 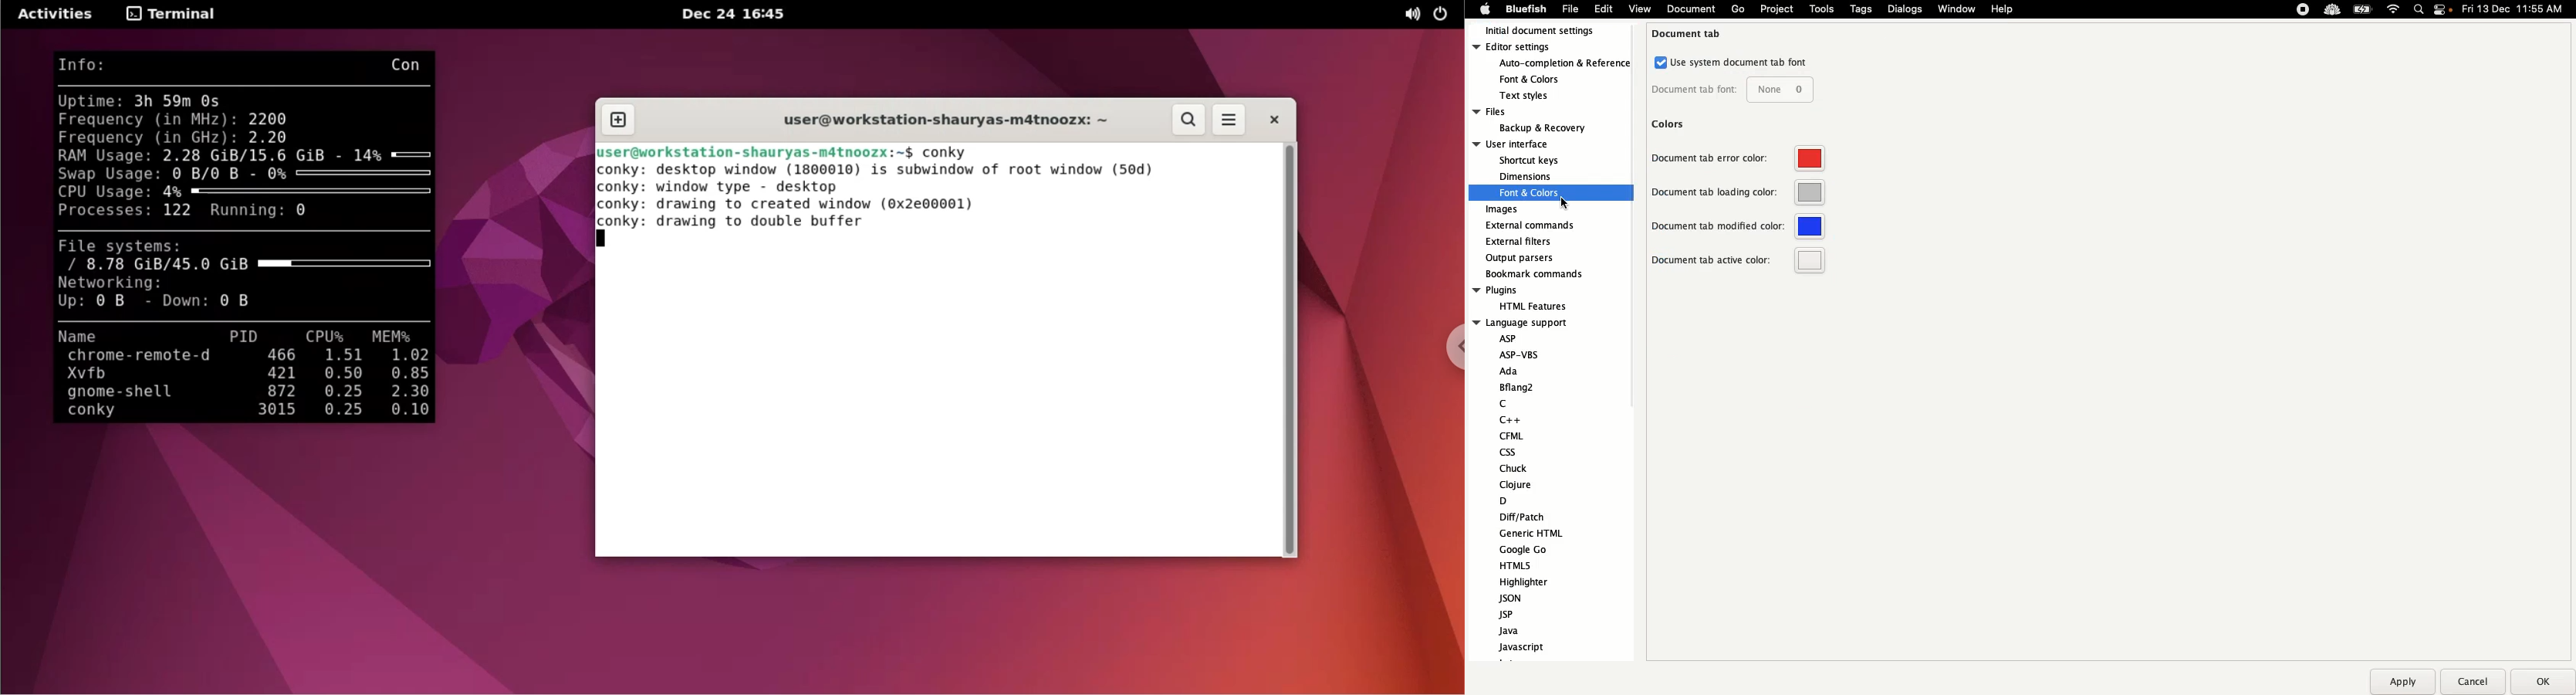 I want to click on Editor settings, so click(x=1548, y=48).